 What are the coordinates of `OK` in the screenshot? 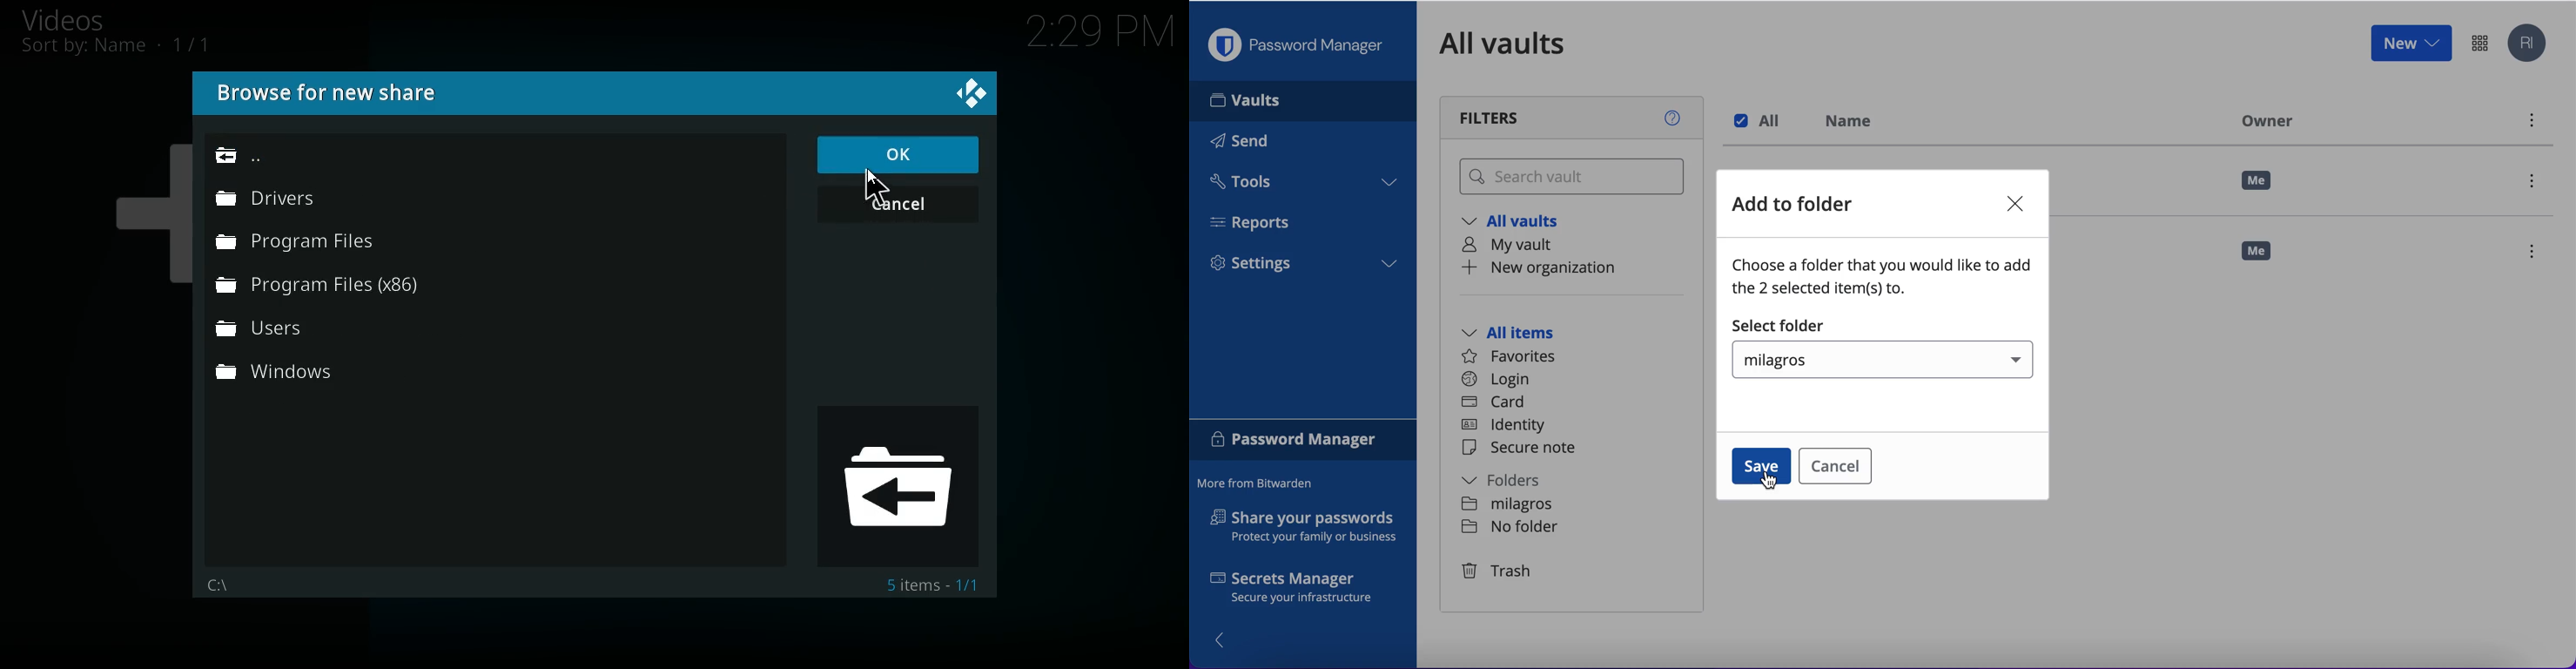 It's located at (896, 155).